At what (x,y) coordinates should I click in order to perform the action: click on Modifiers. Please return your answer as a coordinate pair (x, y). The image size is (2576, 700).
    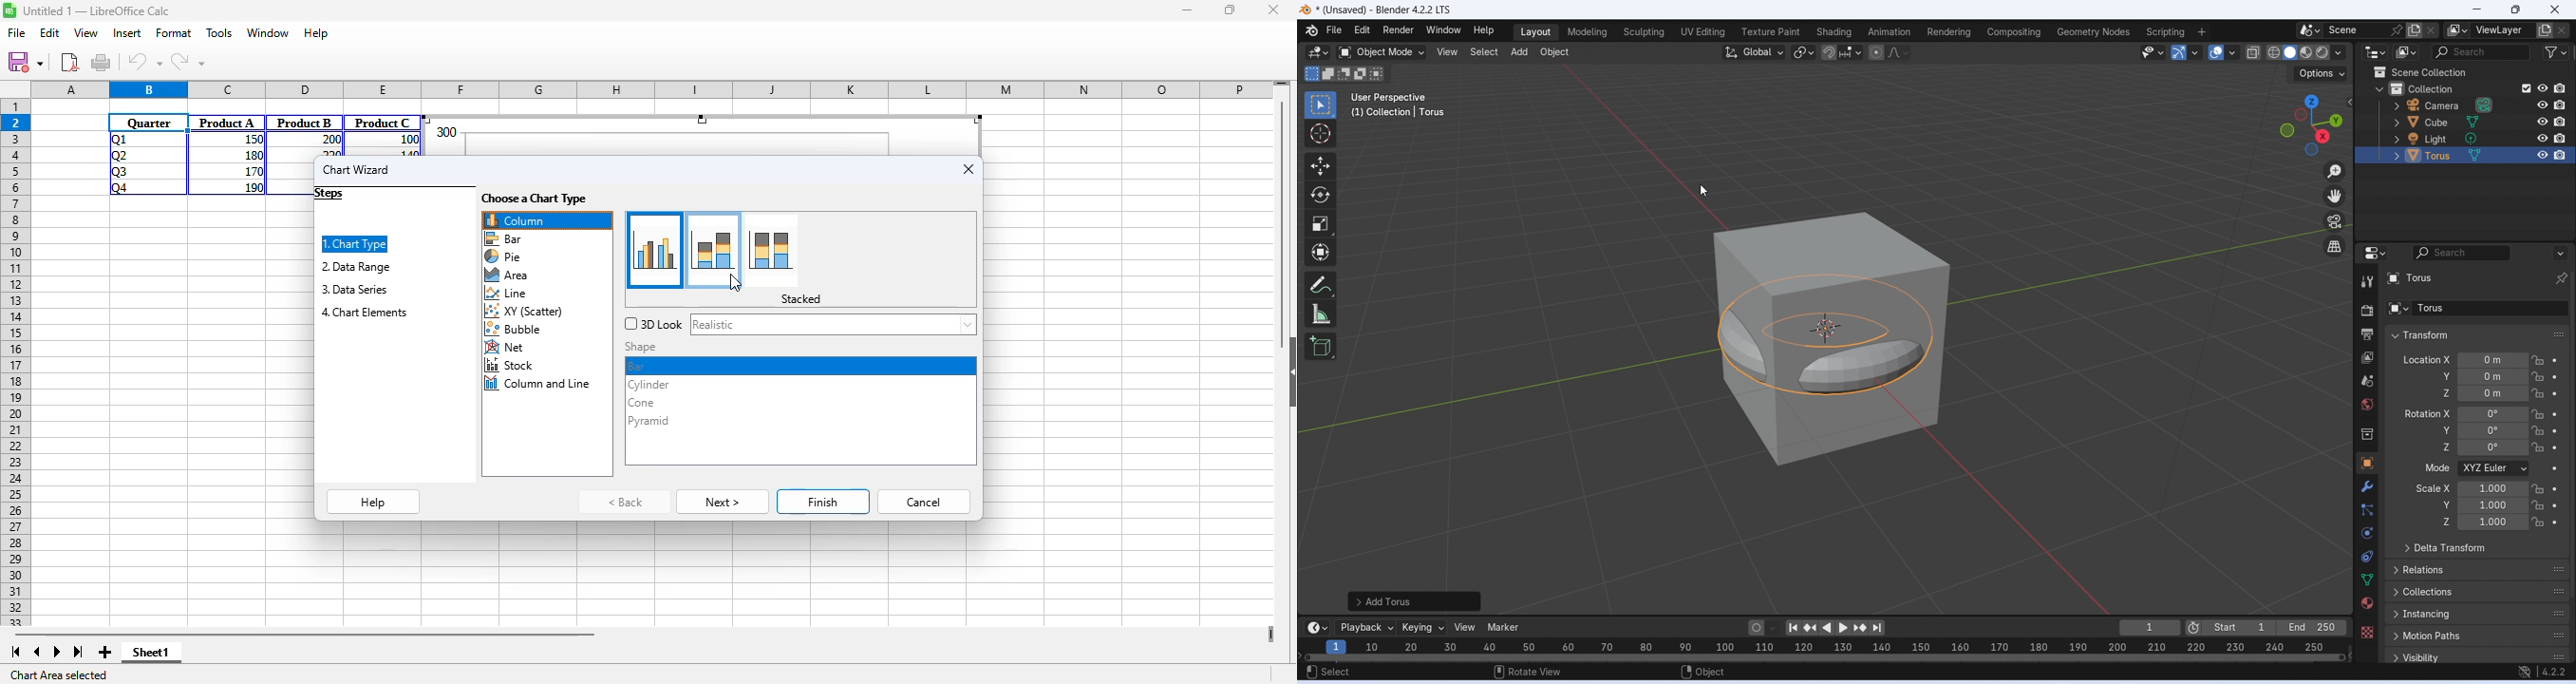
    Looking at the image, I should click on (2370, 486).